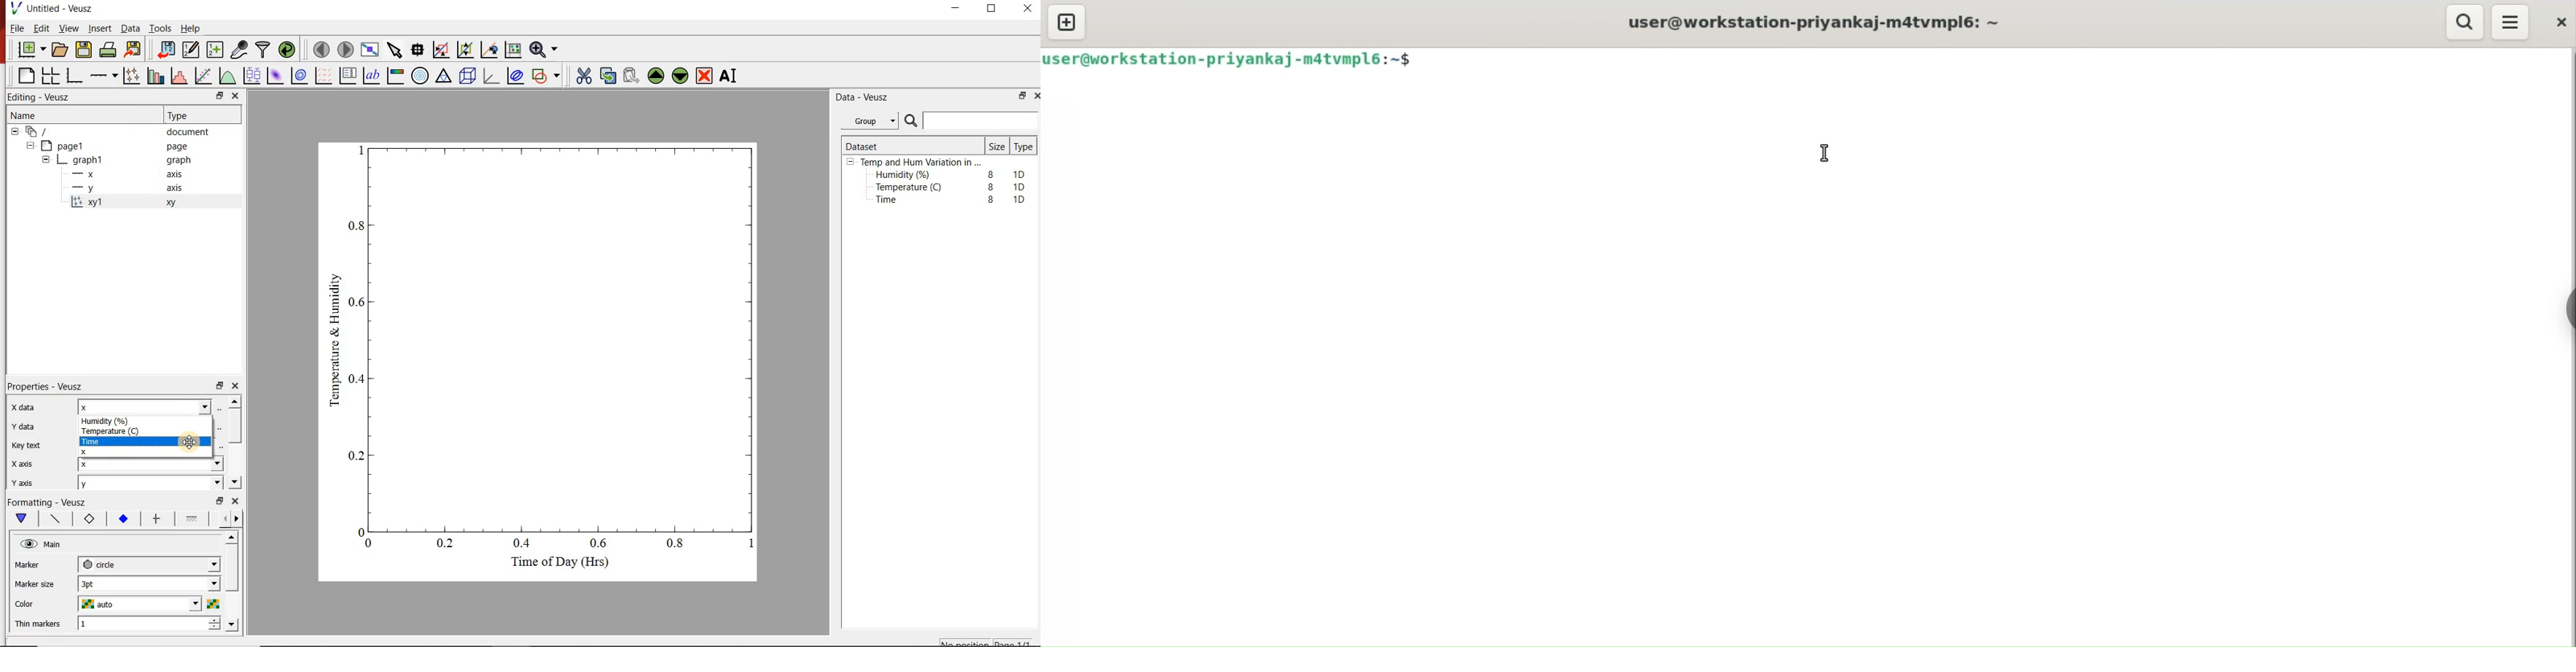  What do you see at coordinates (61, 50) in the screenshot?
I see `open a document` at bounding box center [61, 50].